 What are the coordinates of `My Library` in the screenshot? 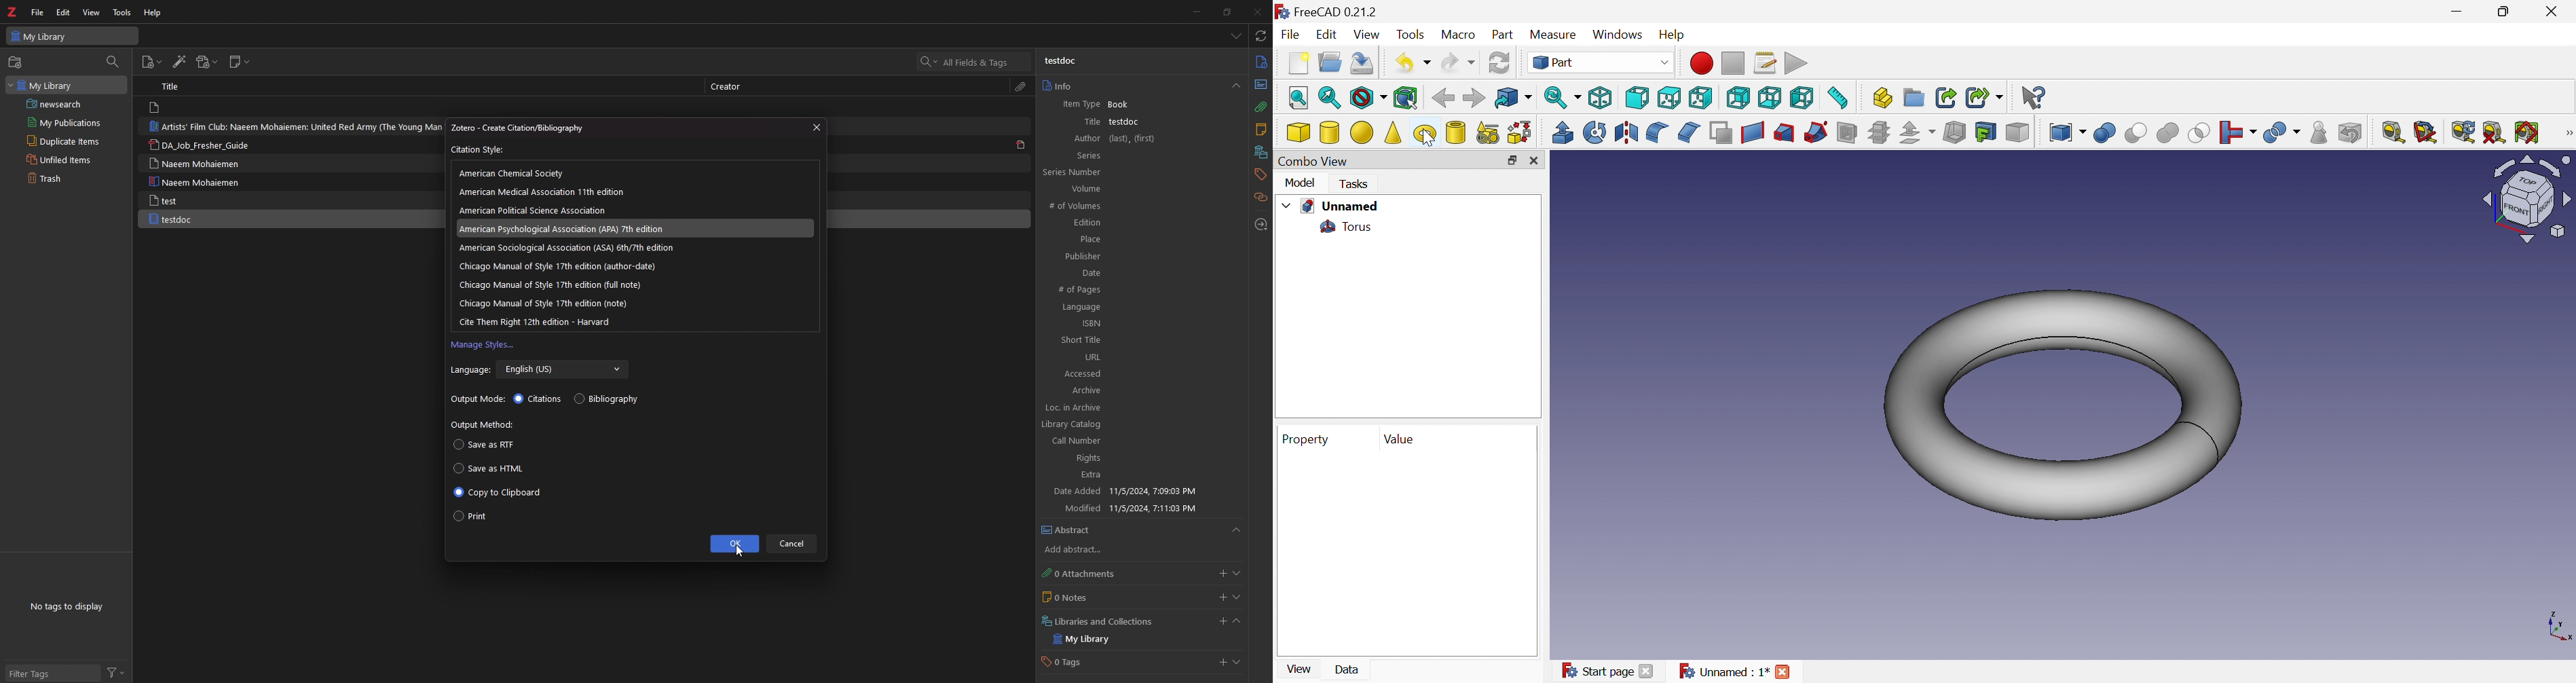 It's located at (72, 35).